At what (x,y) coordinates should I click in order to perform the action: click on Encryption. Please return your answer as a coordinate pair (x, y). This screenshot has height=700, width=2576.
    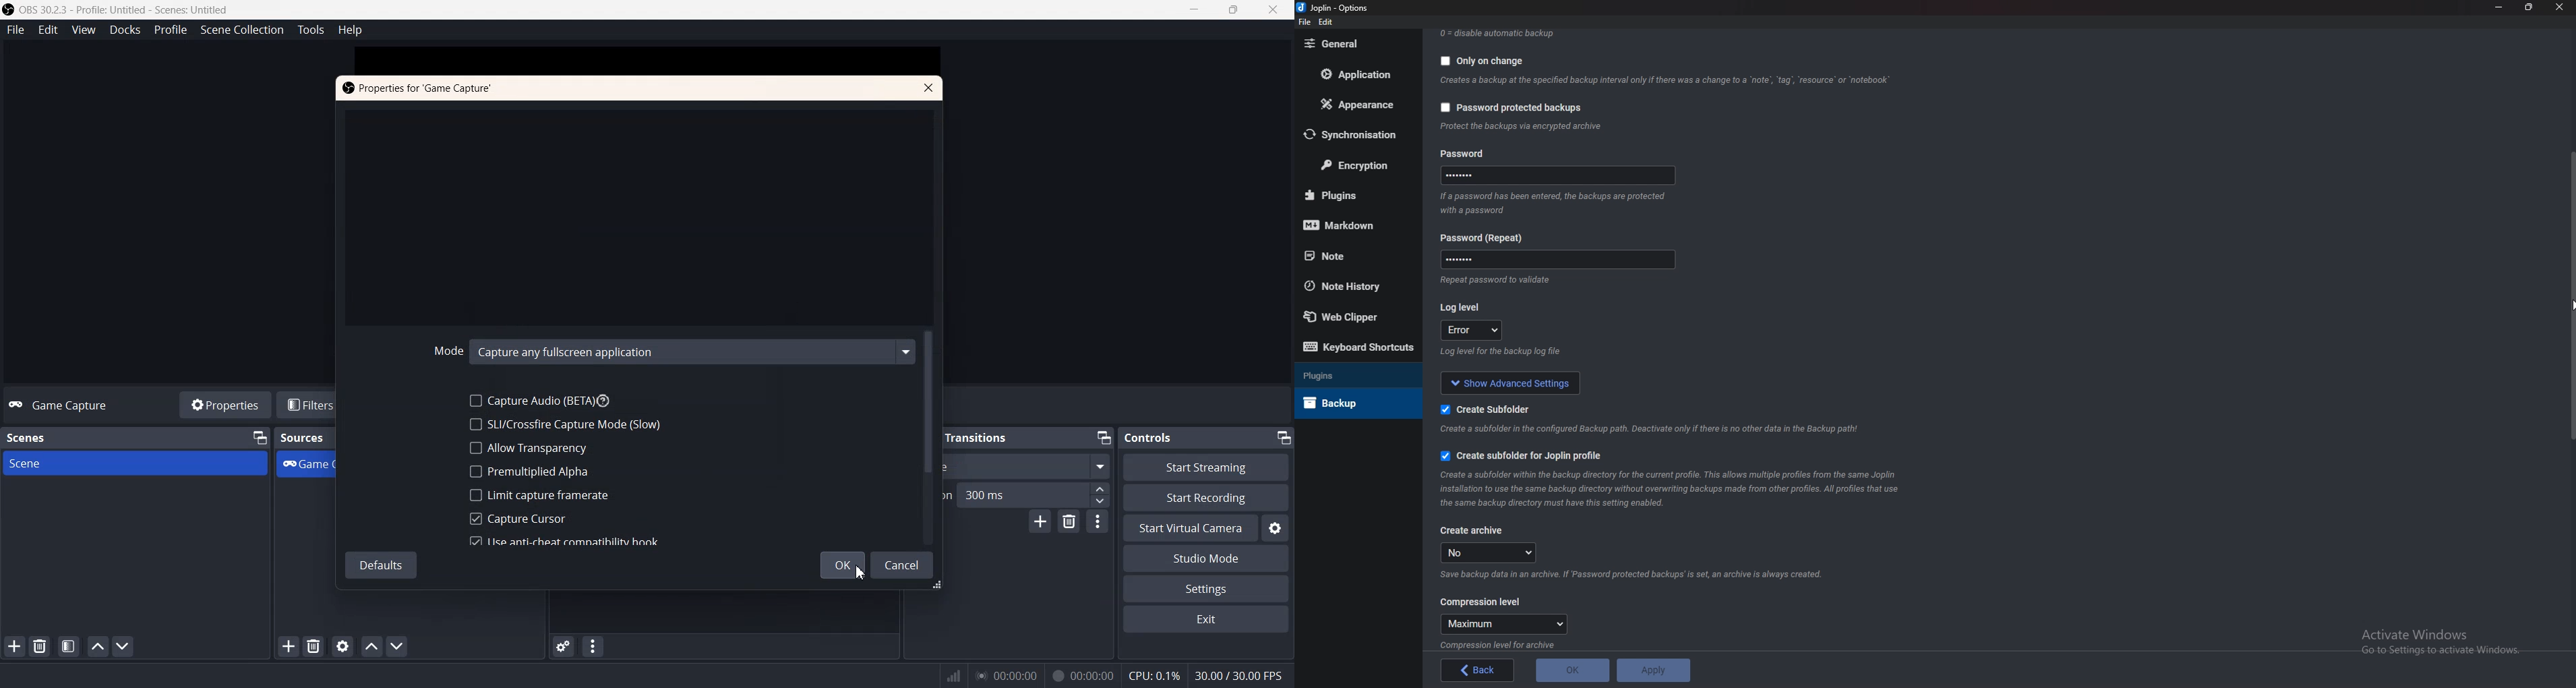
    Looking at the image, I should click on (1356, 164).